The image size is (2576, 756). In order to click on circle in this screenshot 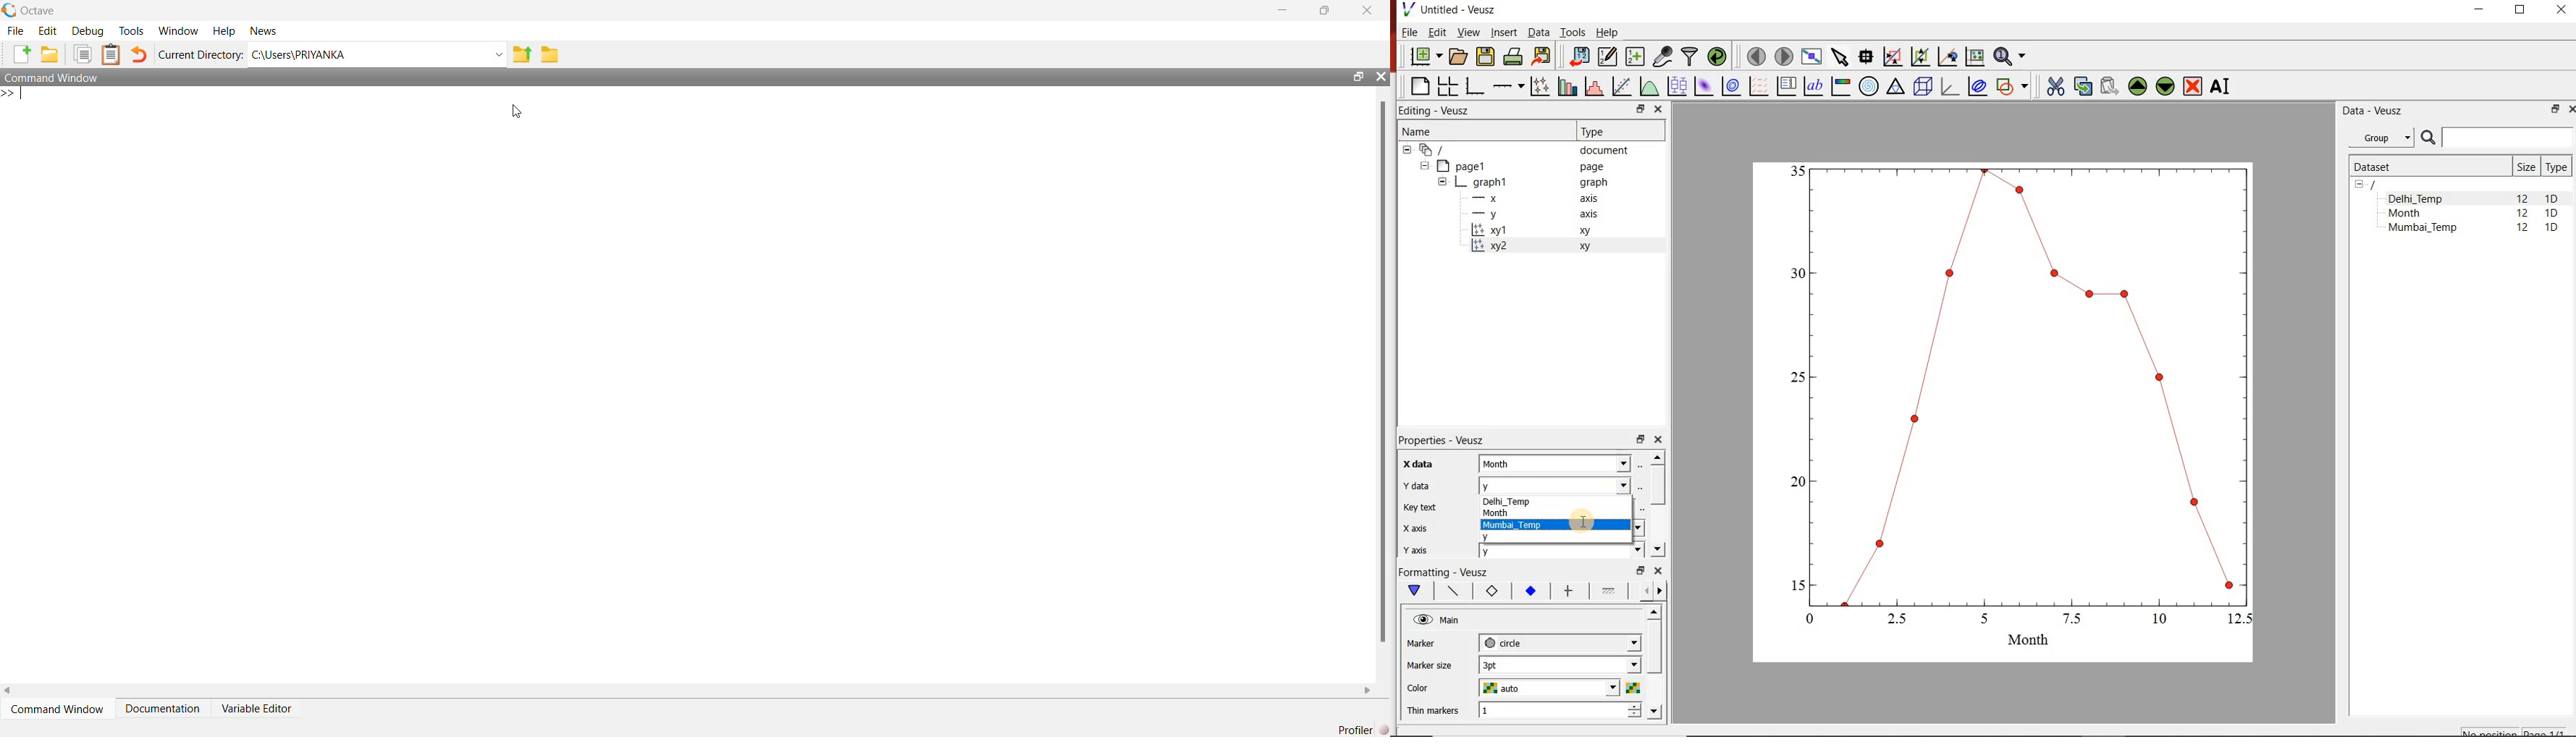, I will do `click(1560, 643)`.